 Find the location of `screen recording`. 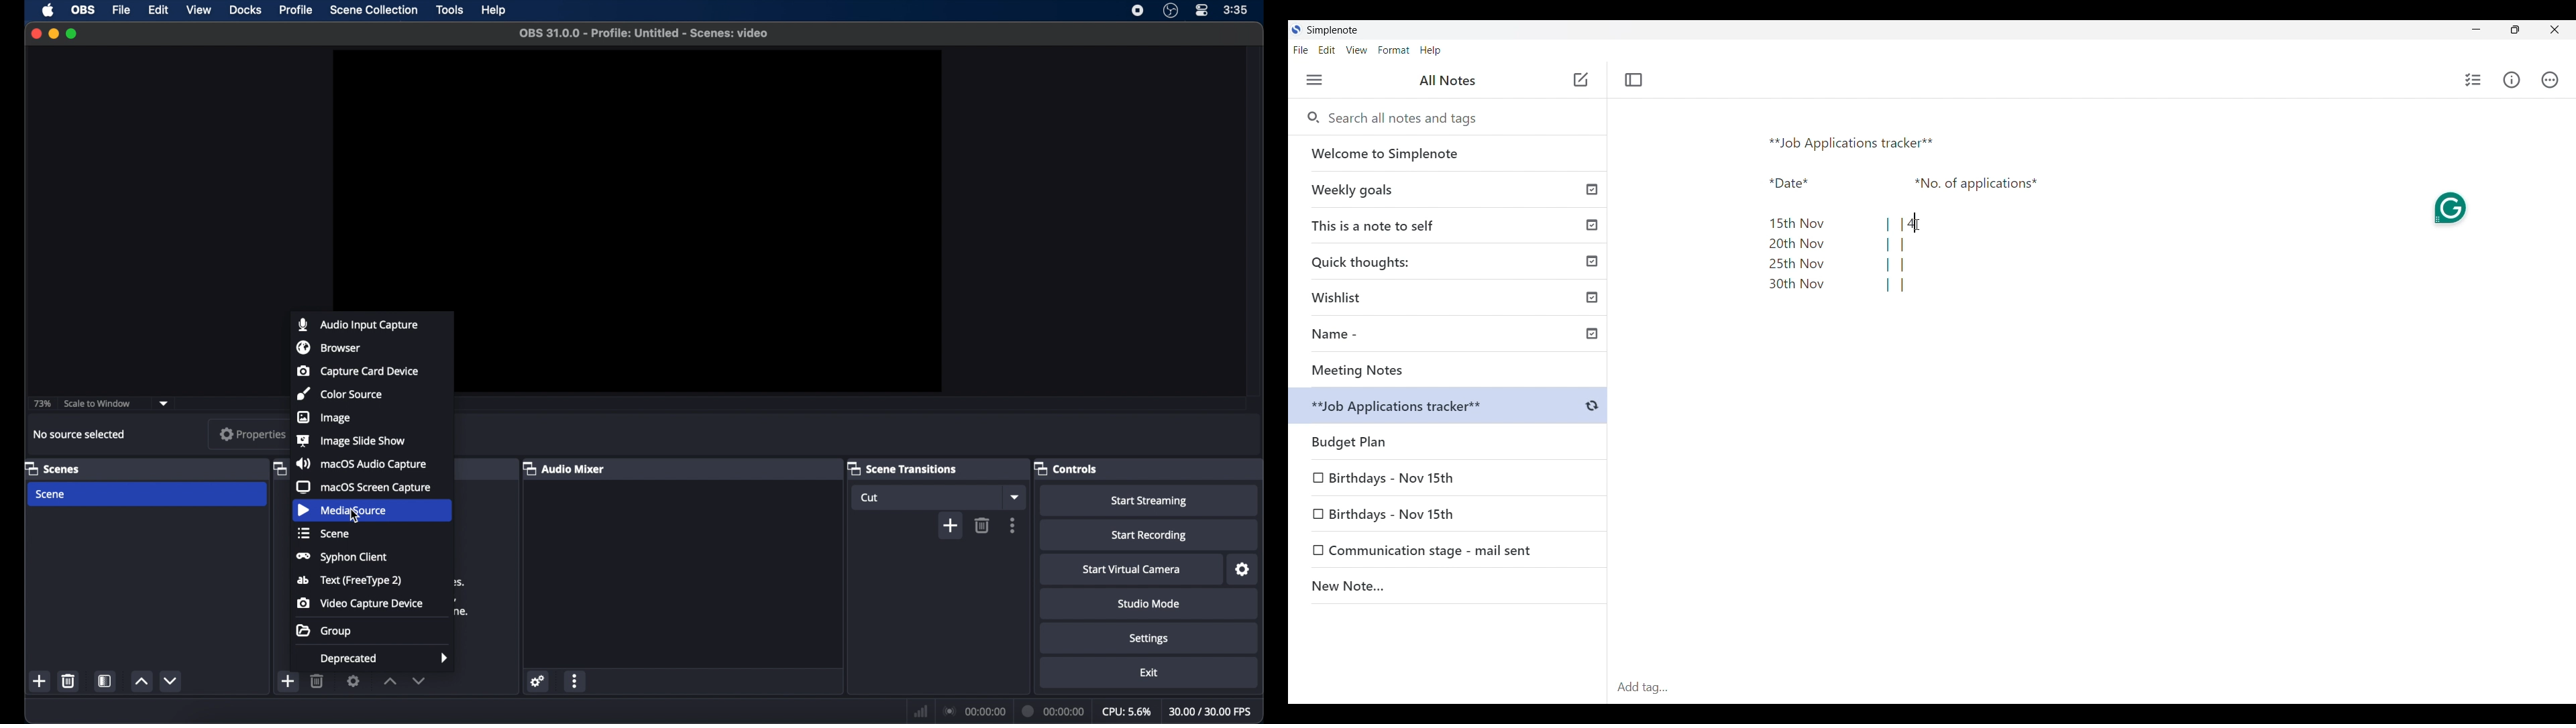

screen recording is located at coordinates (1138, 11).